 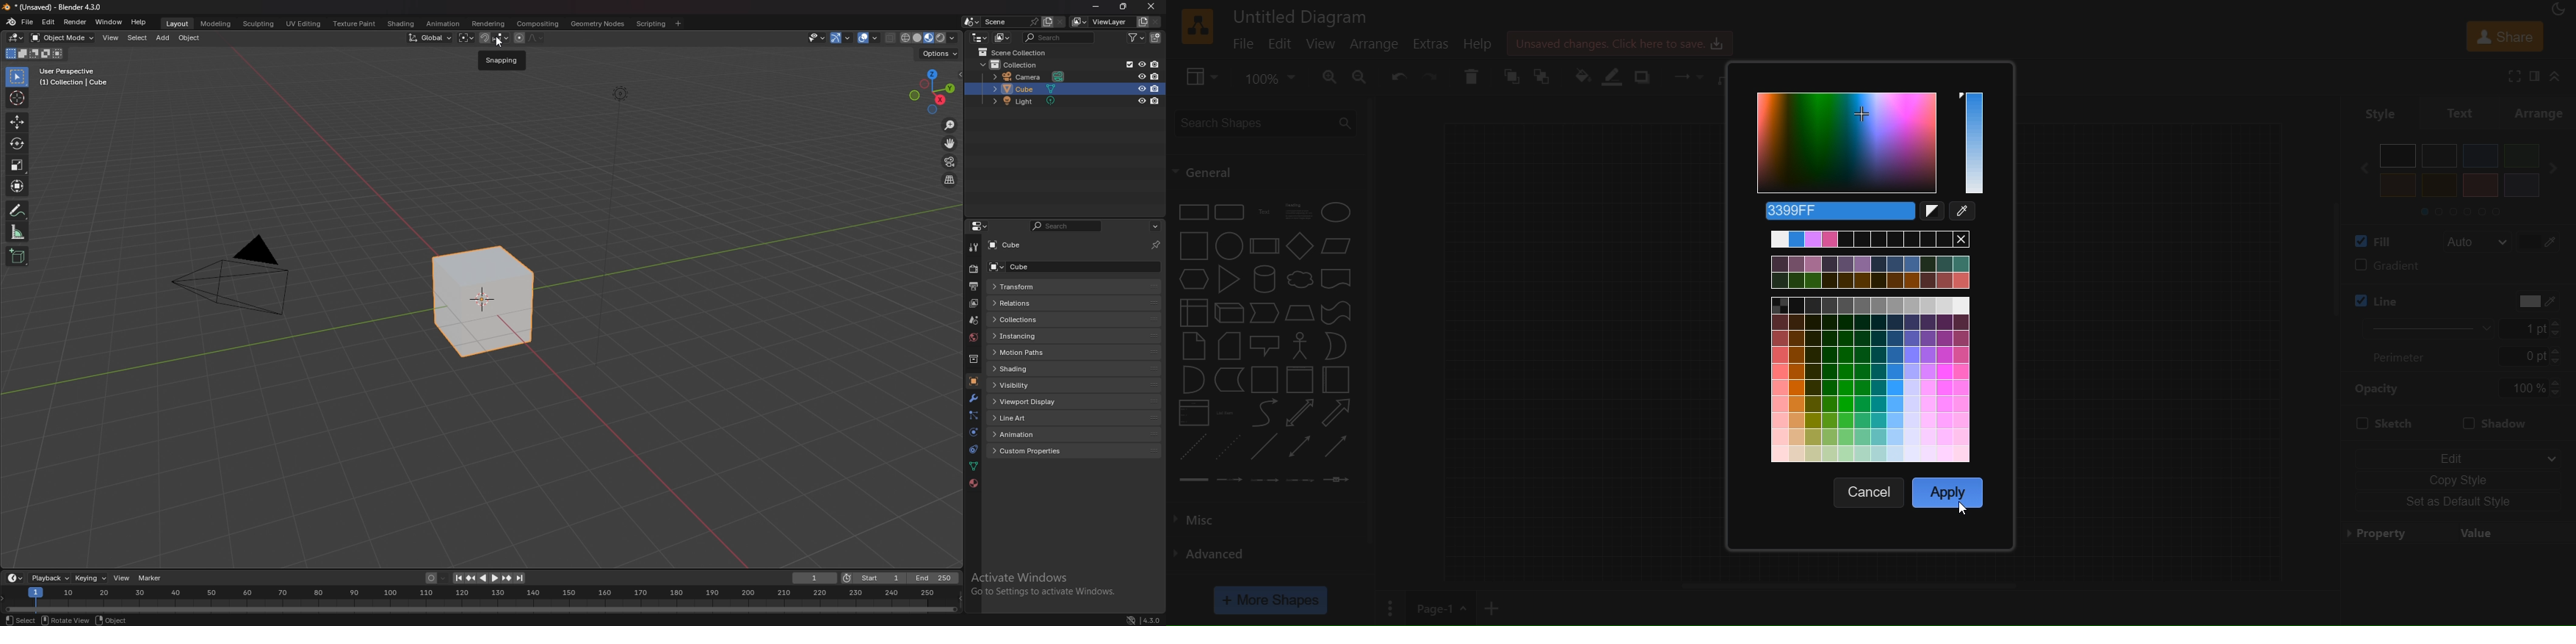 I want to click on jump to last frame, so click(x=519, y=578).